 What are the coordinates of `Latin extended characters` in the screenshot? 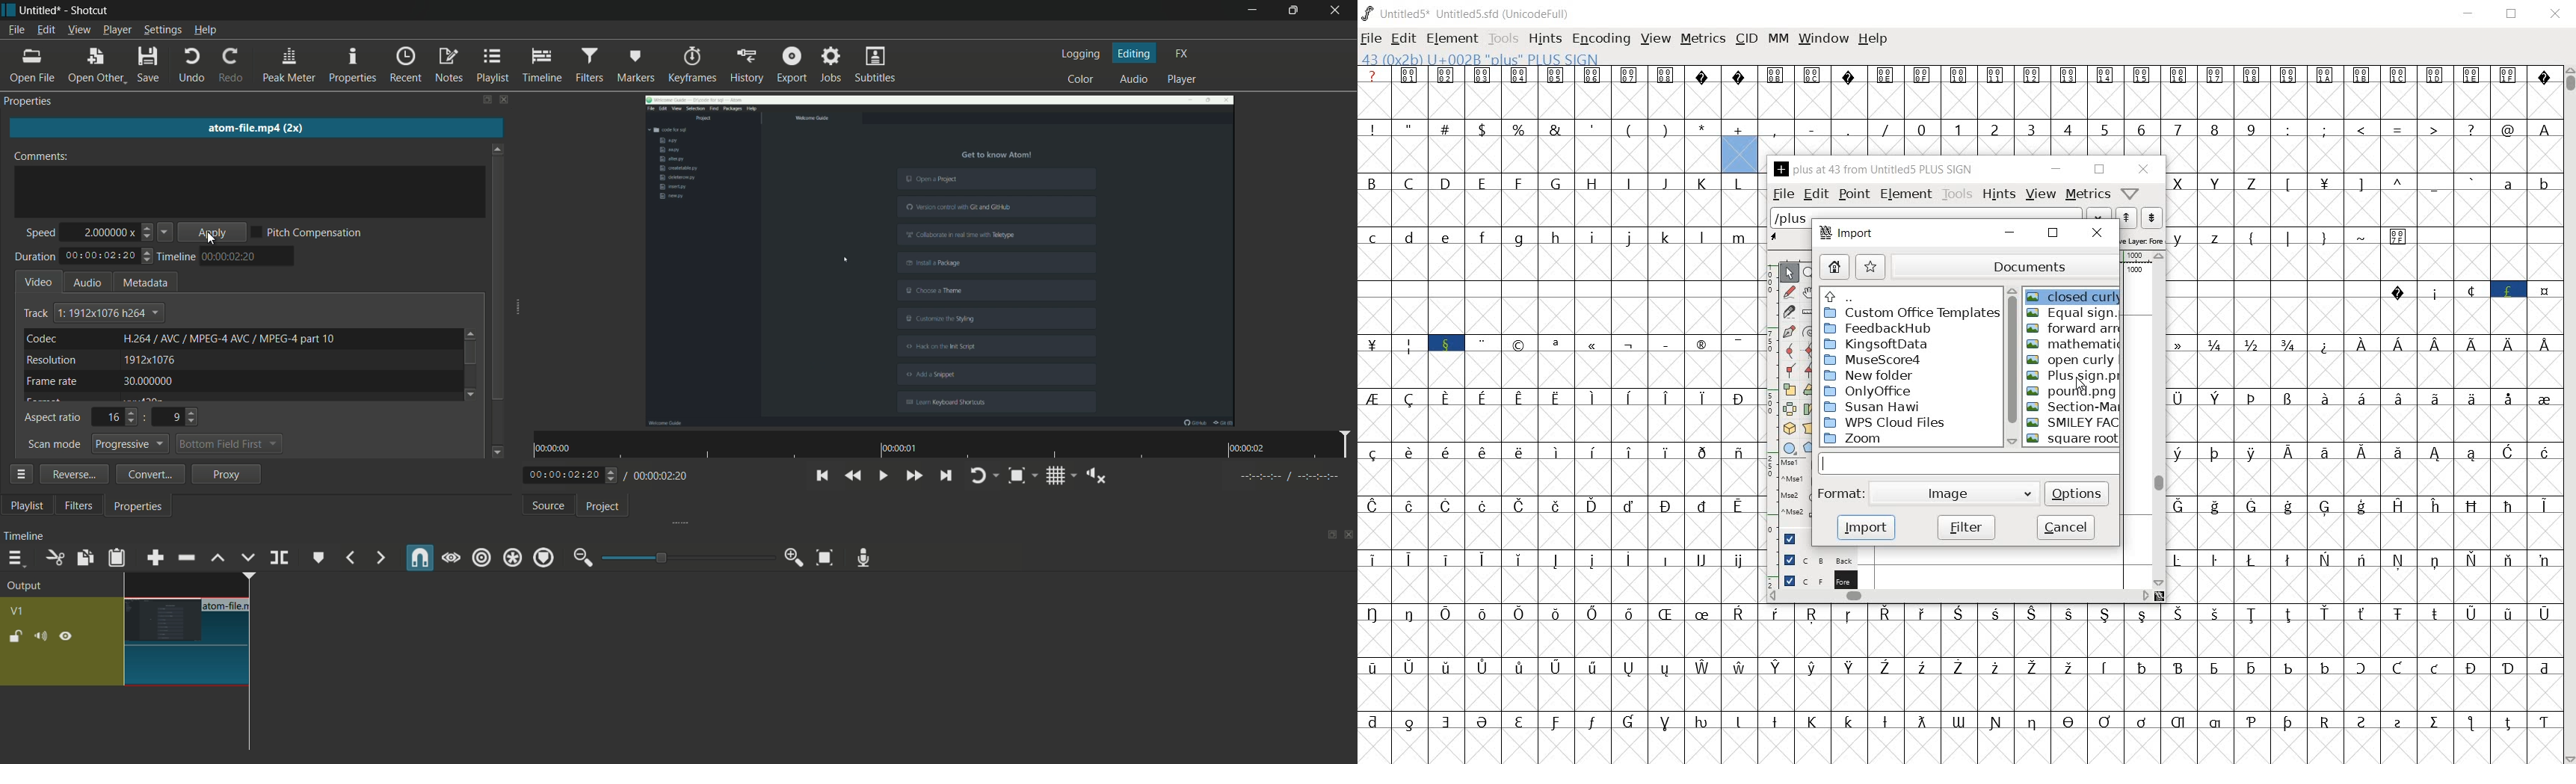 It's located at (2418, 416).